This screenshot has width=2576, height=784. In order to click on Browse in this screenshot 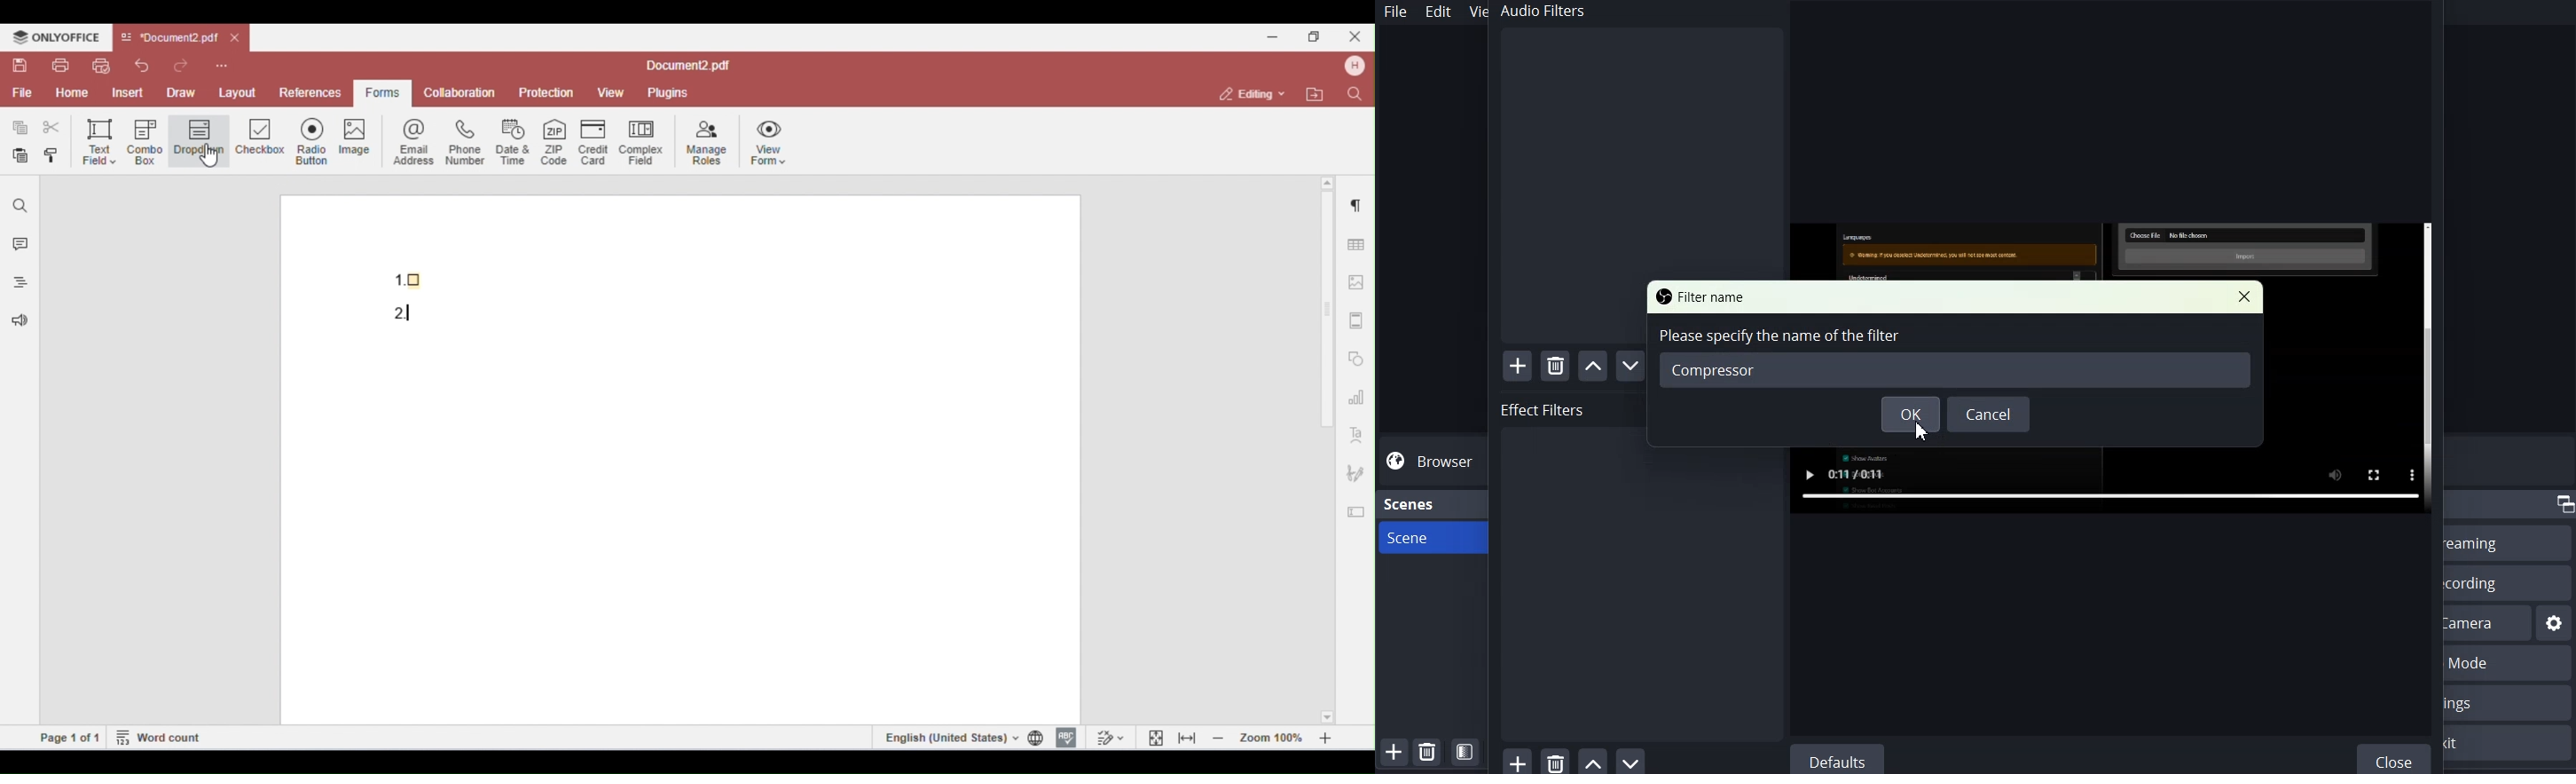, I will do `click(1432, 462)`.